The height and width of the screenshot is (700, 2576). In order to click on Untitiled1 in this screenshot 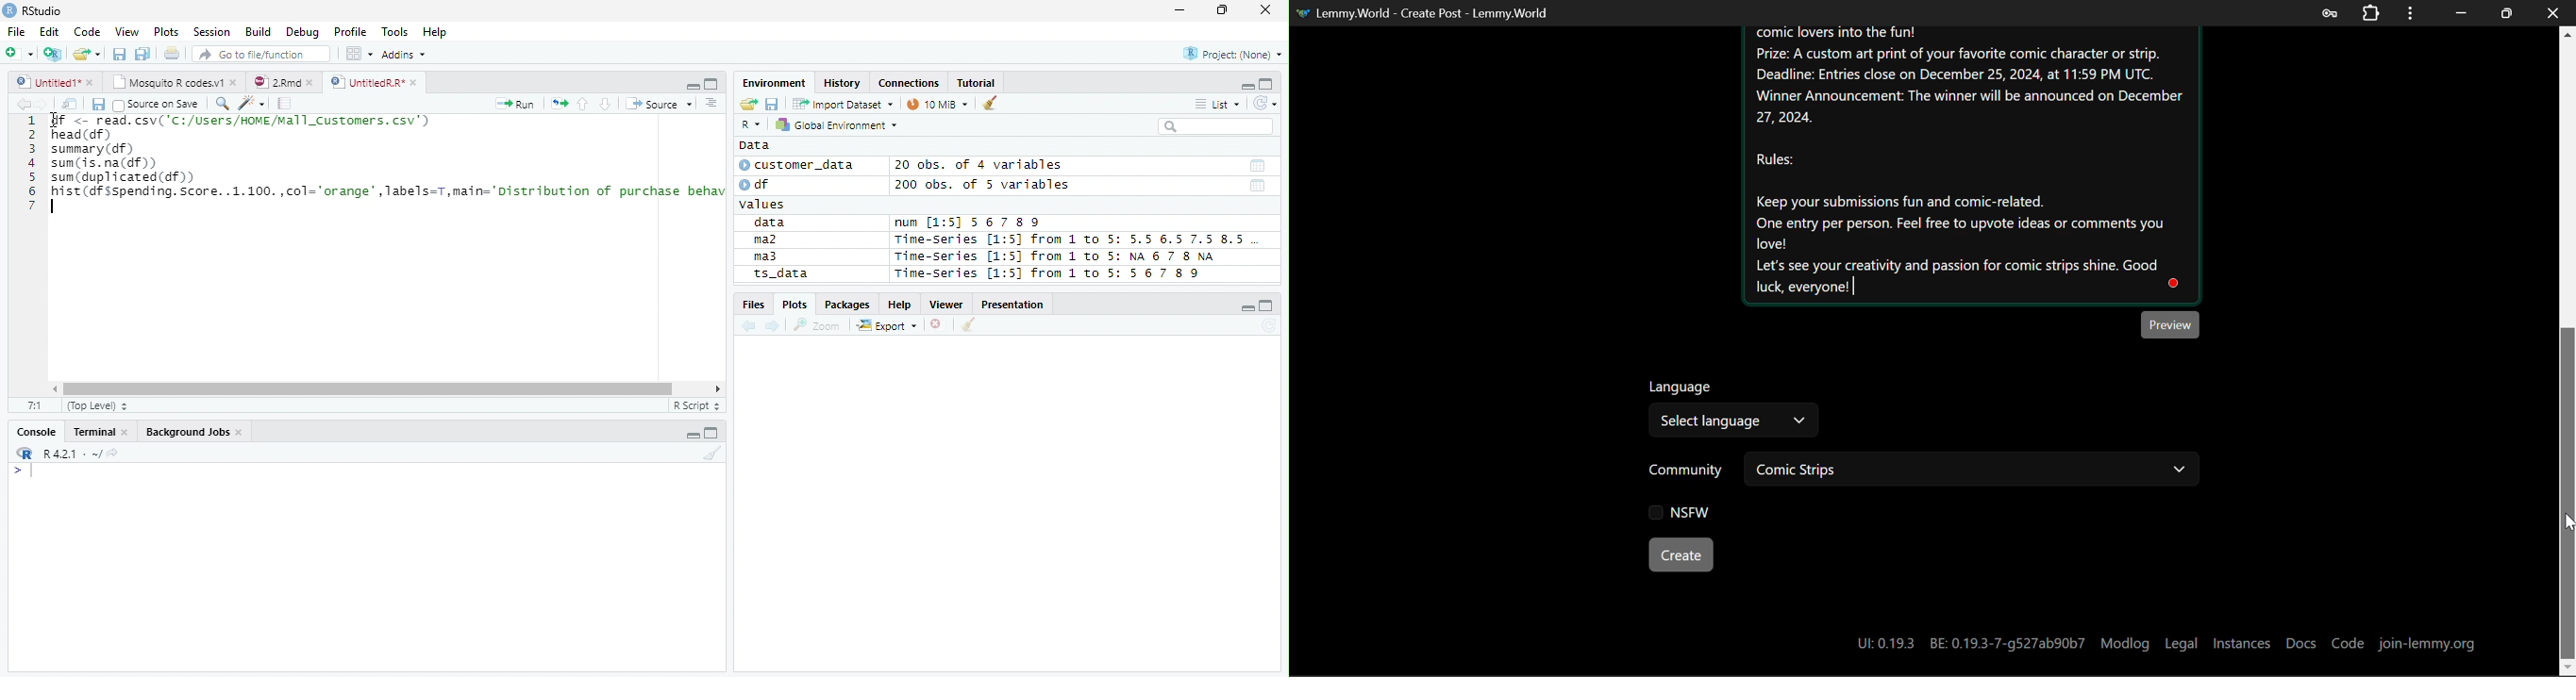, I will do `click(54, 82)`.